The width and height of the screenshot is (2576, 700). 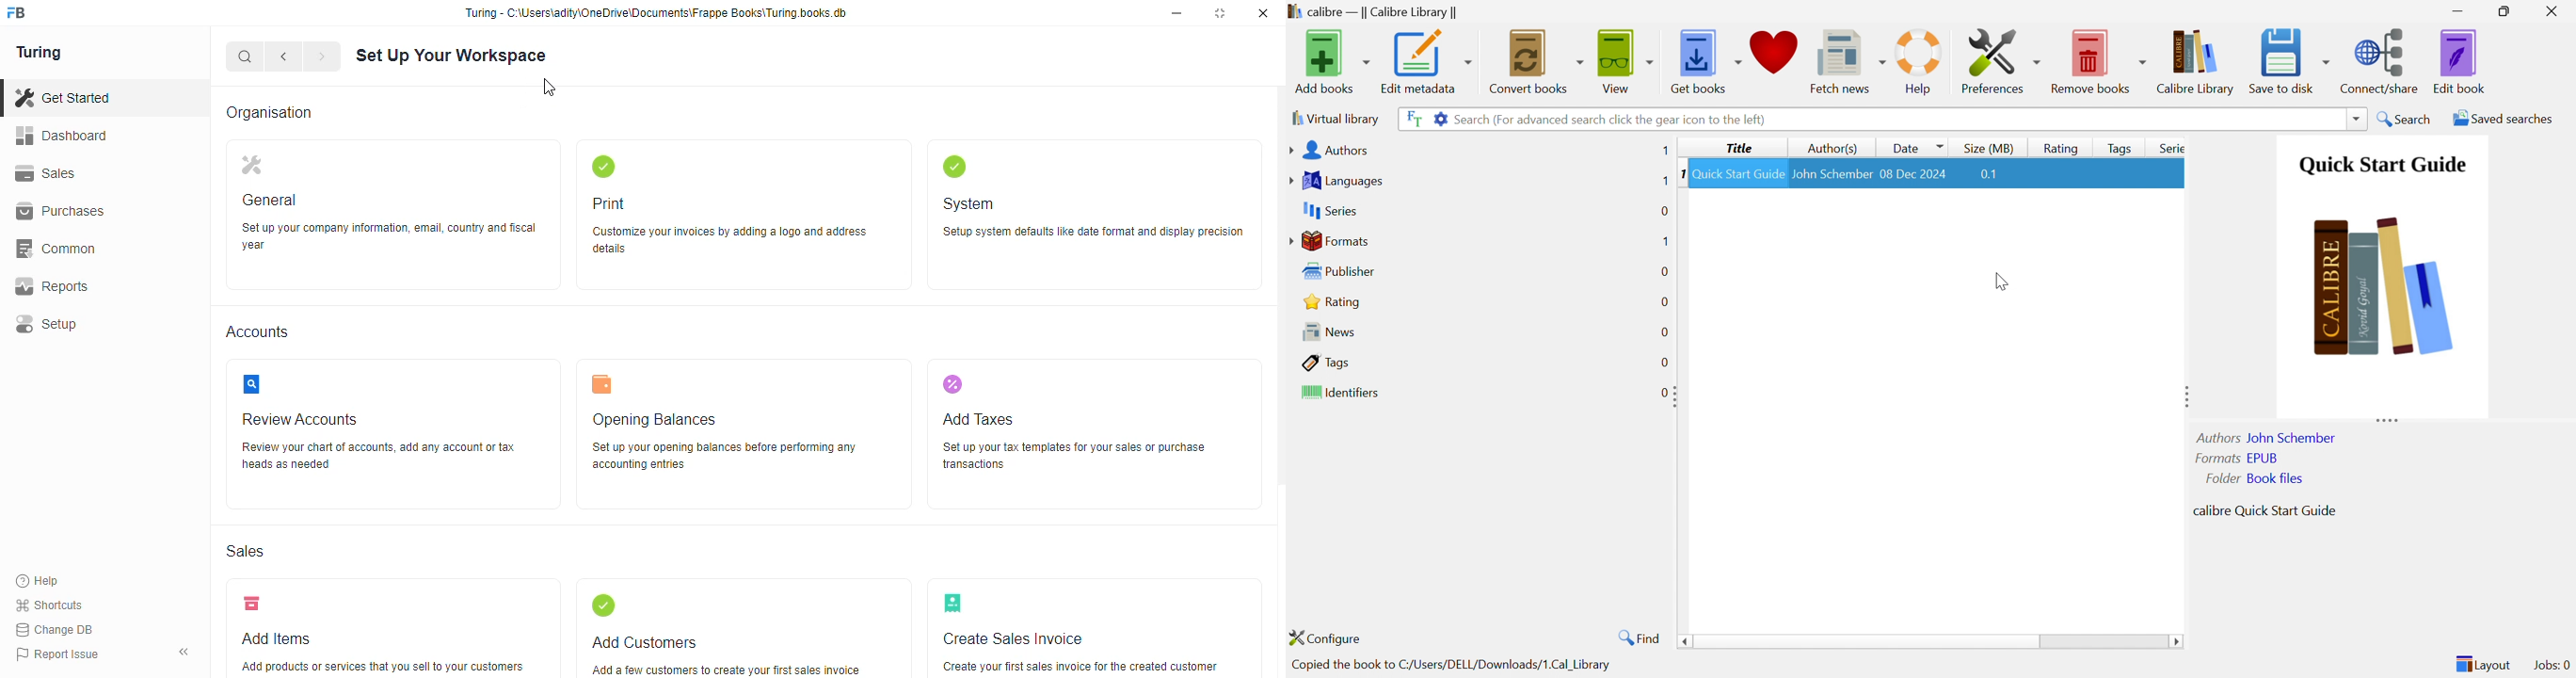 What do you see at coordinates (24, 14) in the screenshot?
I see `frappe books logo` at bounding box center [24, 14].